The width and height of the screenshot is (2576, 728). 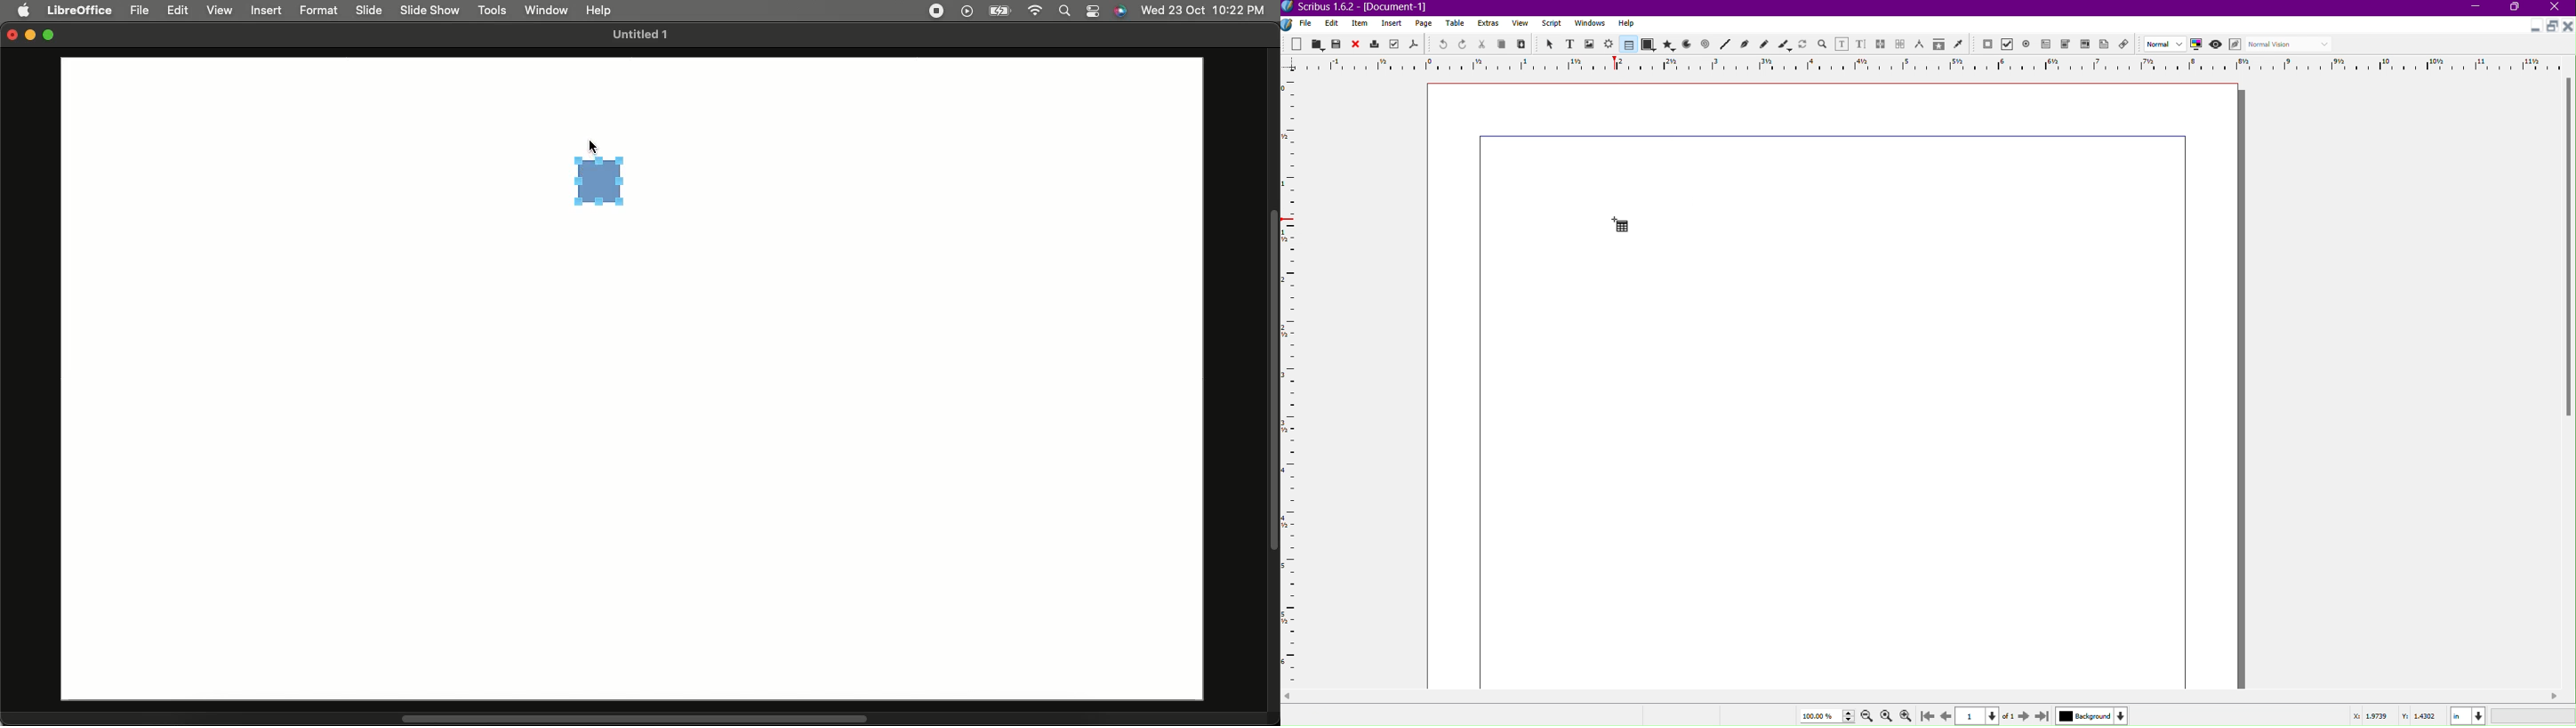 What do you see at coordinates (548, 10) in the screenshot?
I see `Window` at bounding box center [548, 10].